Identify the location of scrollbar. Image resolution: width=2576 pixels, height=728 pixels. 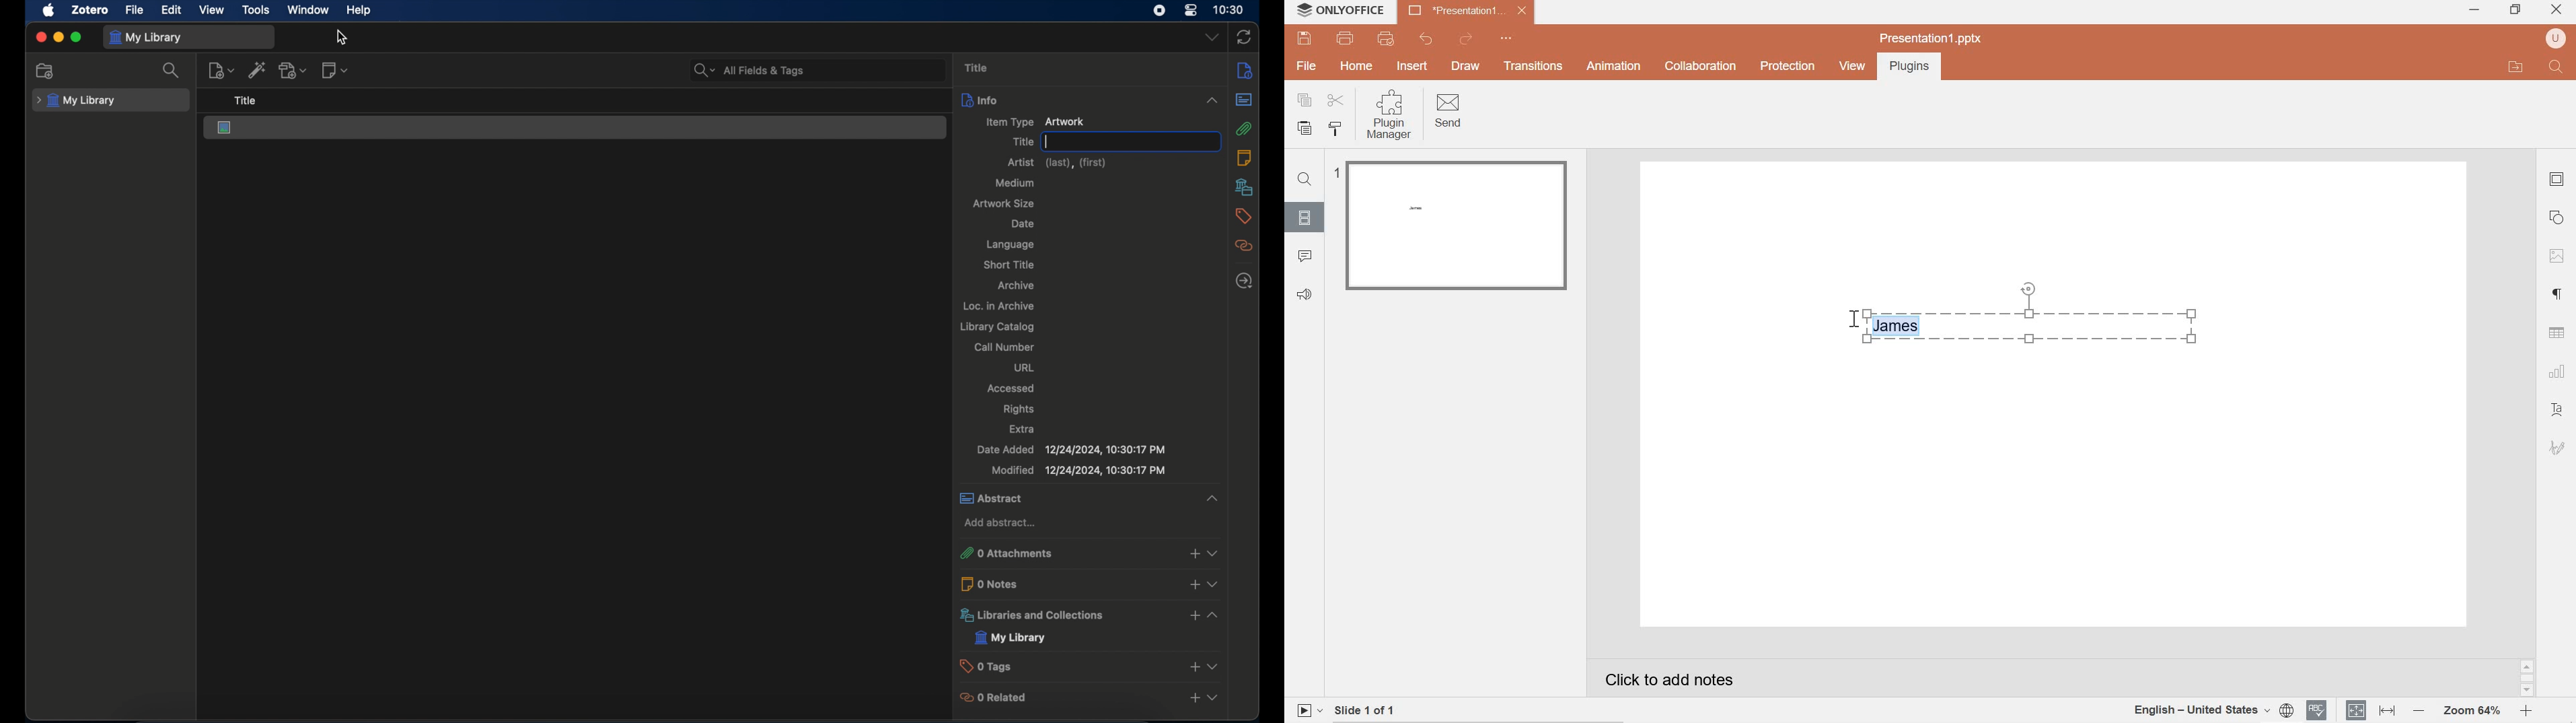
(2526, 679).